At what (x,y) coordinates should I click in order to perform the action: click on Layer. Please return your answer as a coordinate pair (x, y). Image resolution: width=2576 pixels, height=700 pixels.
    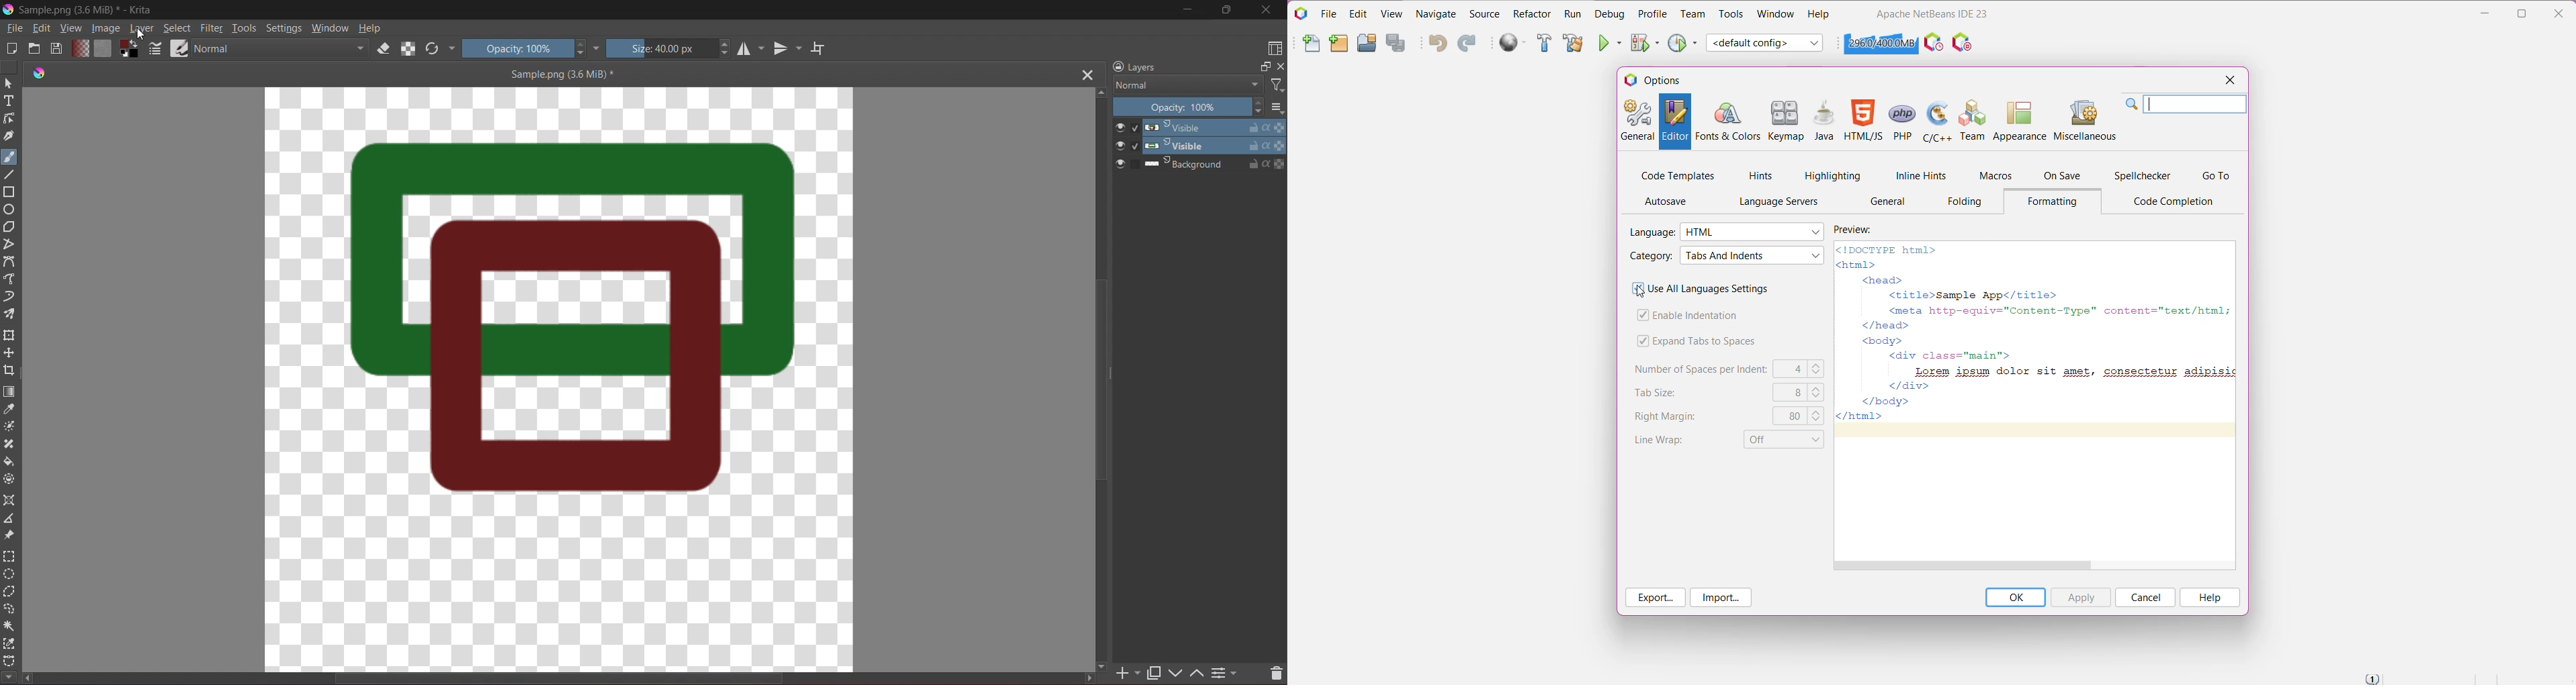
    Looking at the image, I should click on (142, 29).